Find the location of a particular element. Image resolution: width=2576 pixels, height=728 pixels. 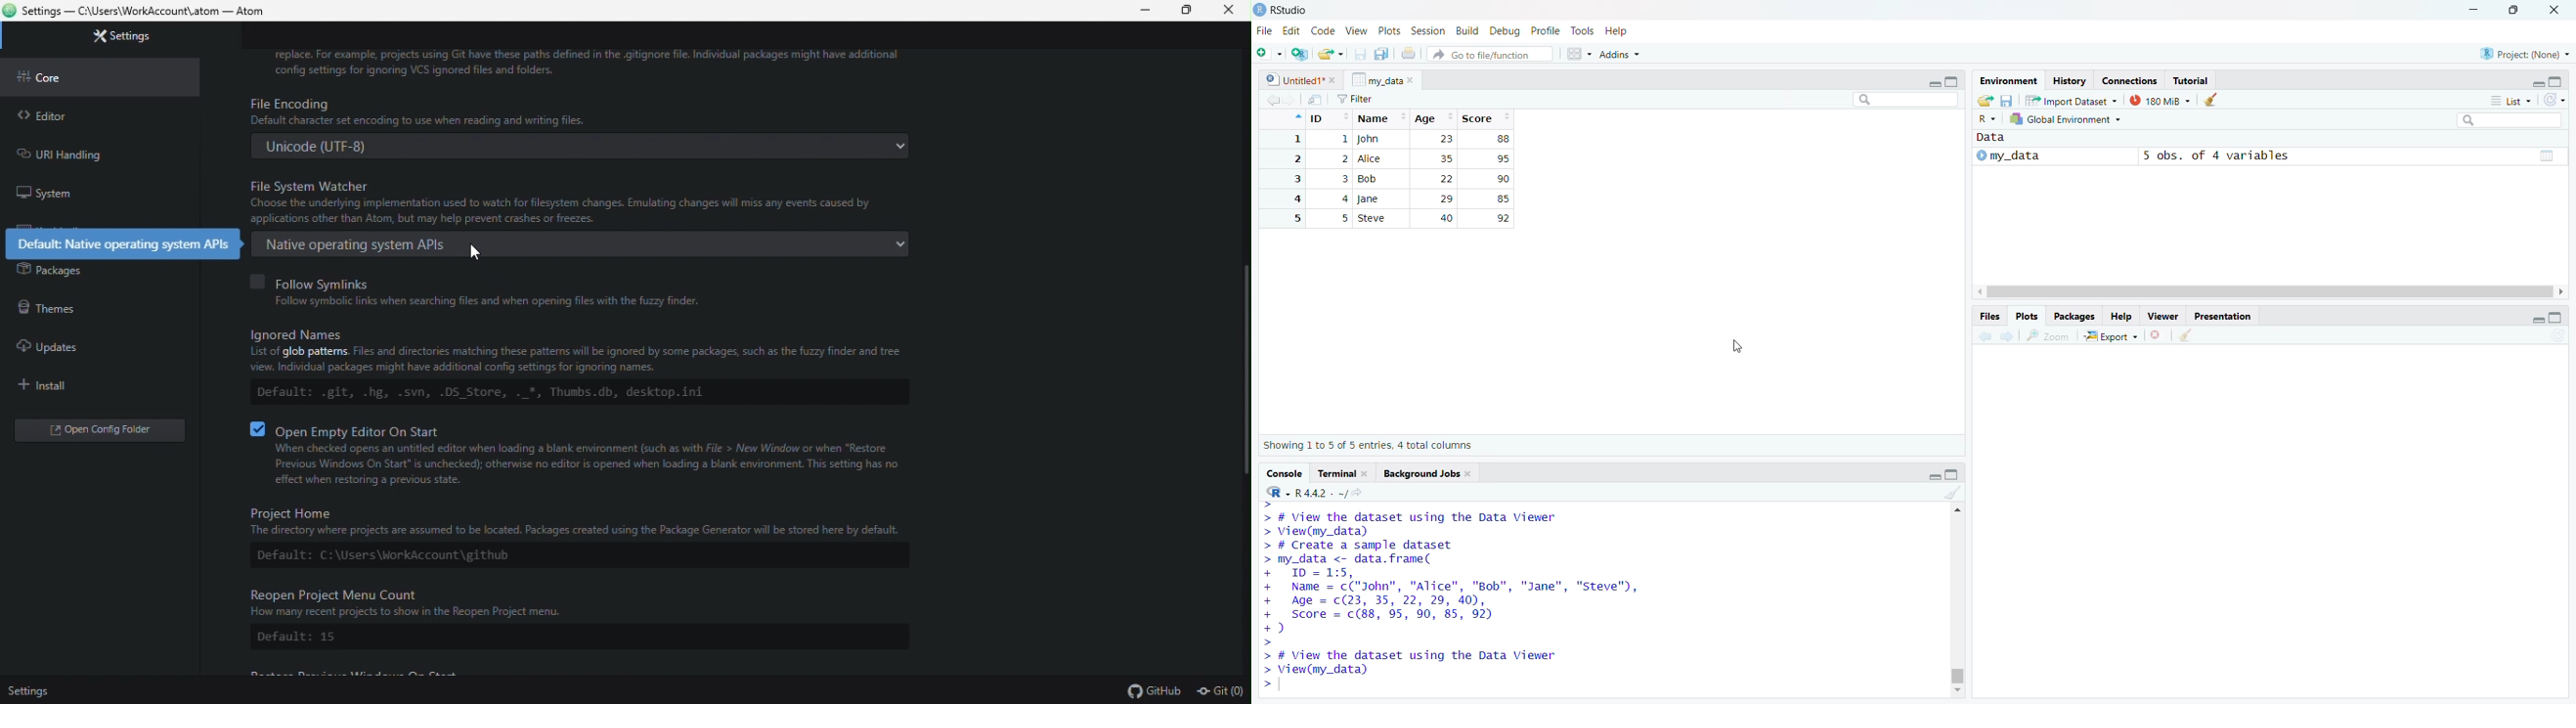

History is located at coordinates (2068, 82).